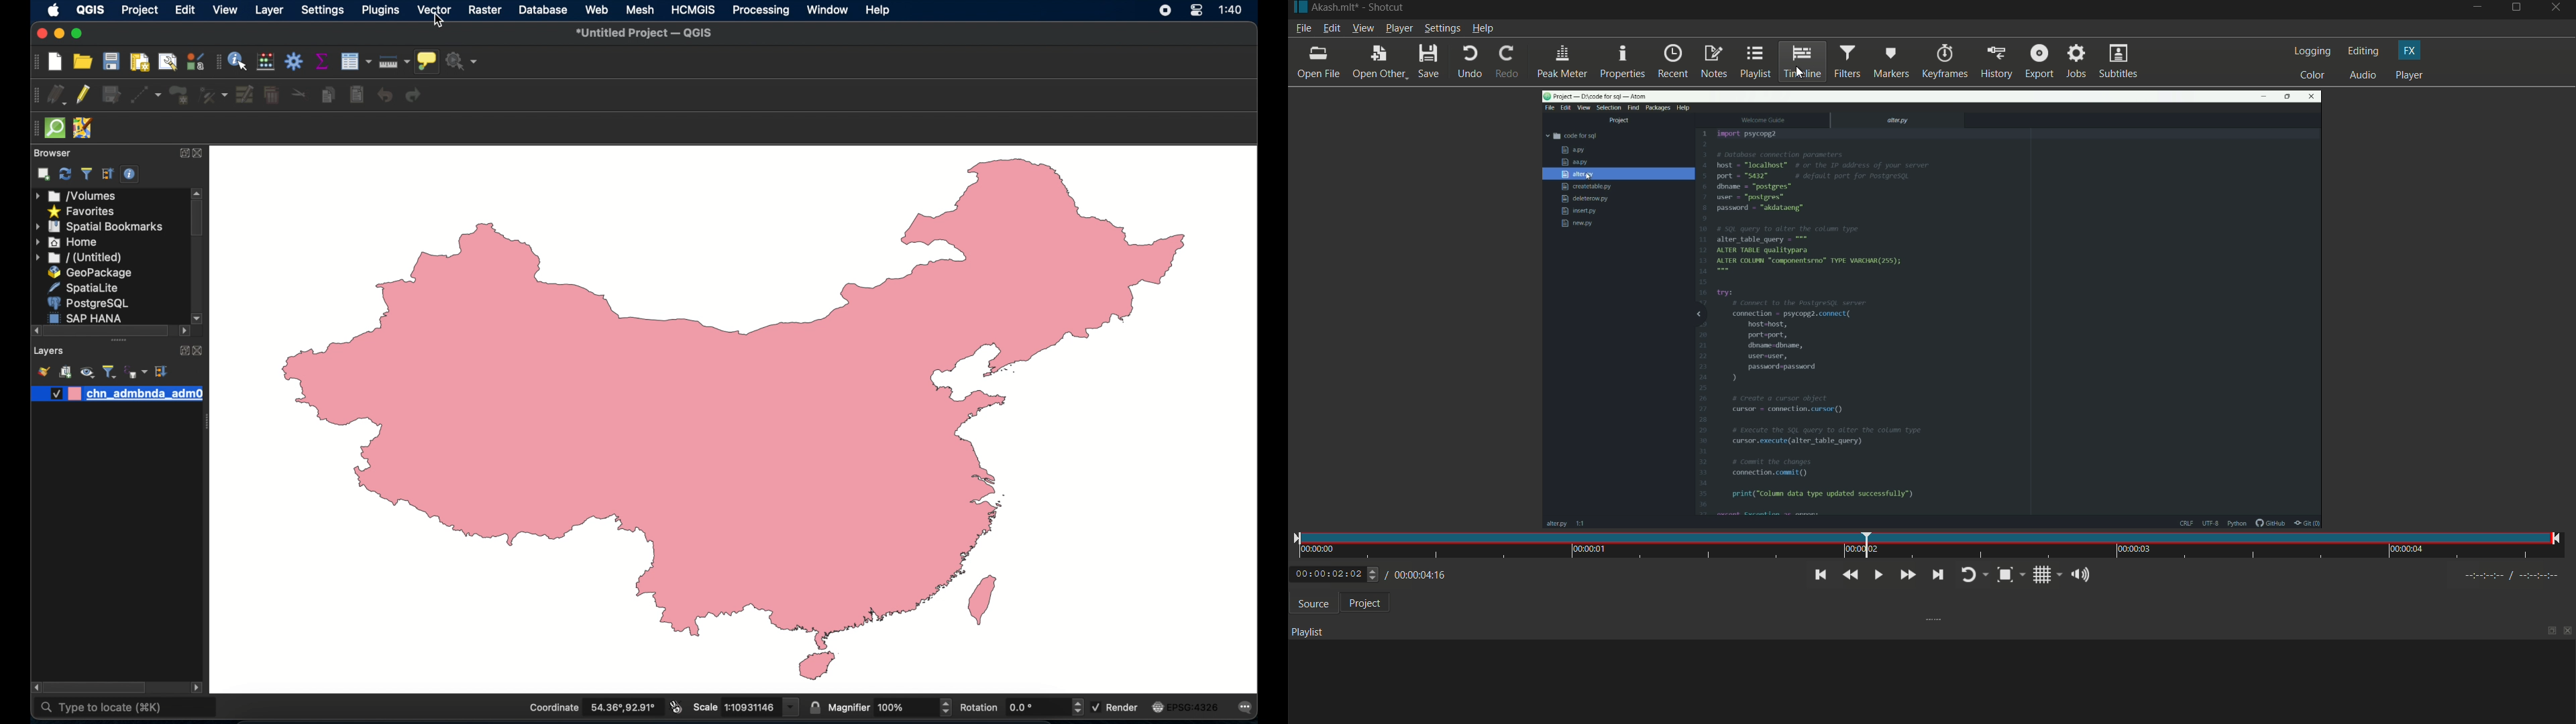 The image size is (2576, 728). Describe the element at coordinates (1504, 62) in the screenshot. I see `redo` at that location.